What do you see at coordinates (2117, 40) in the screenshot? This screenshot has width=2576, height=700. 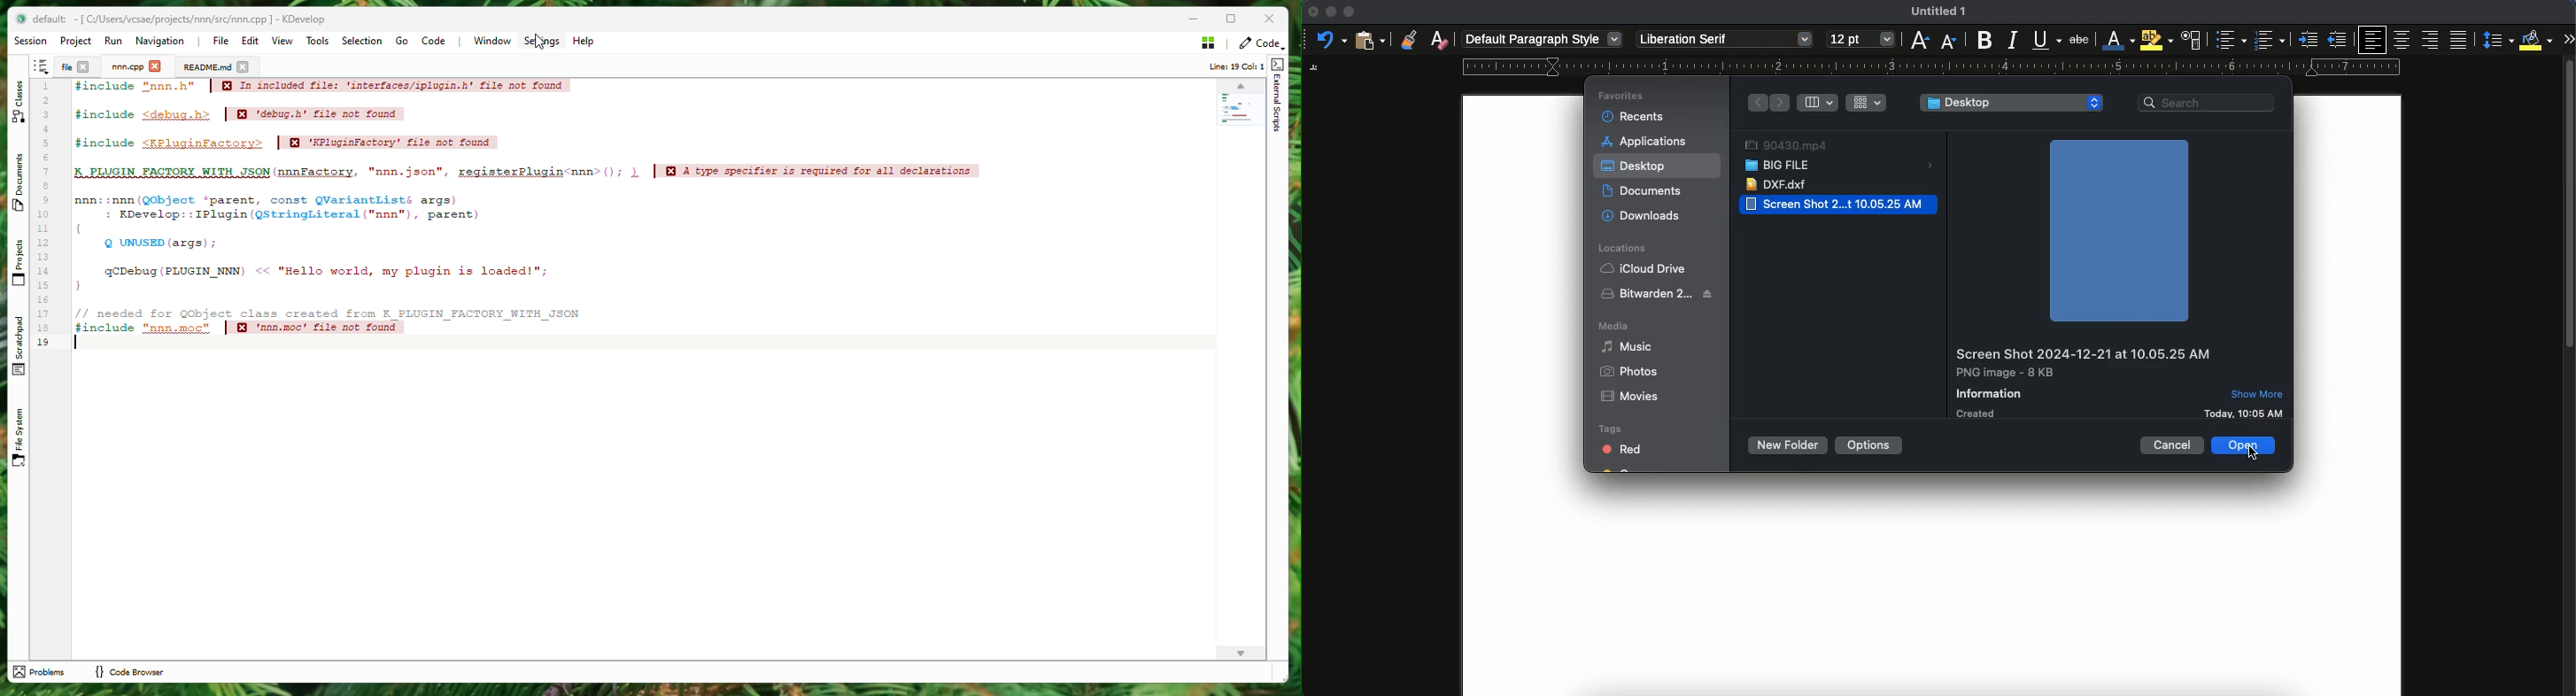 I see `font color` at bounding box center [2117, 40].